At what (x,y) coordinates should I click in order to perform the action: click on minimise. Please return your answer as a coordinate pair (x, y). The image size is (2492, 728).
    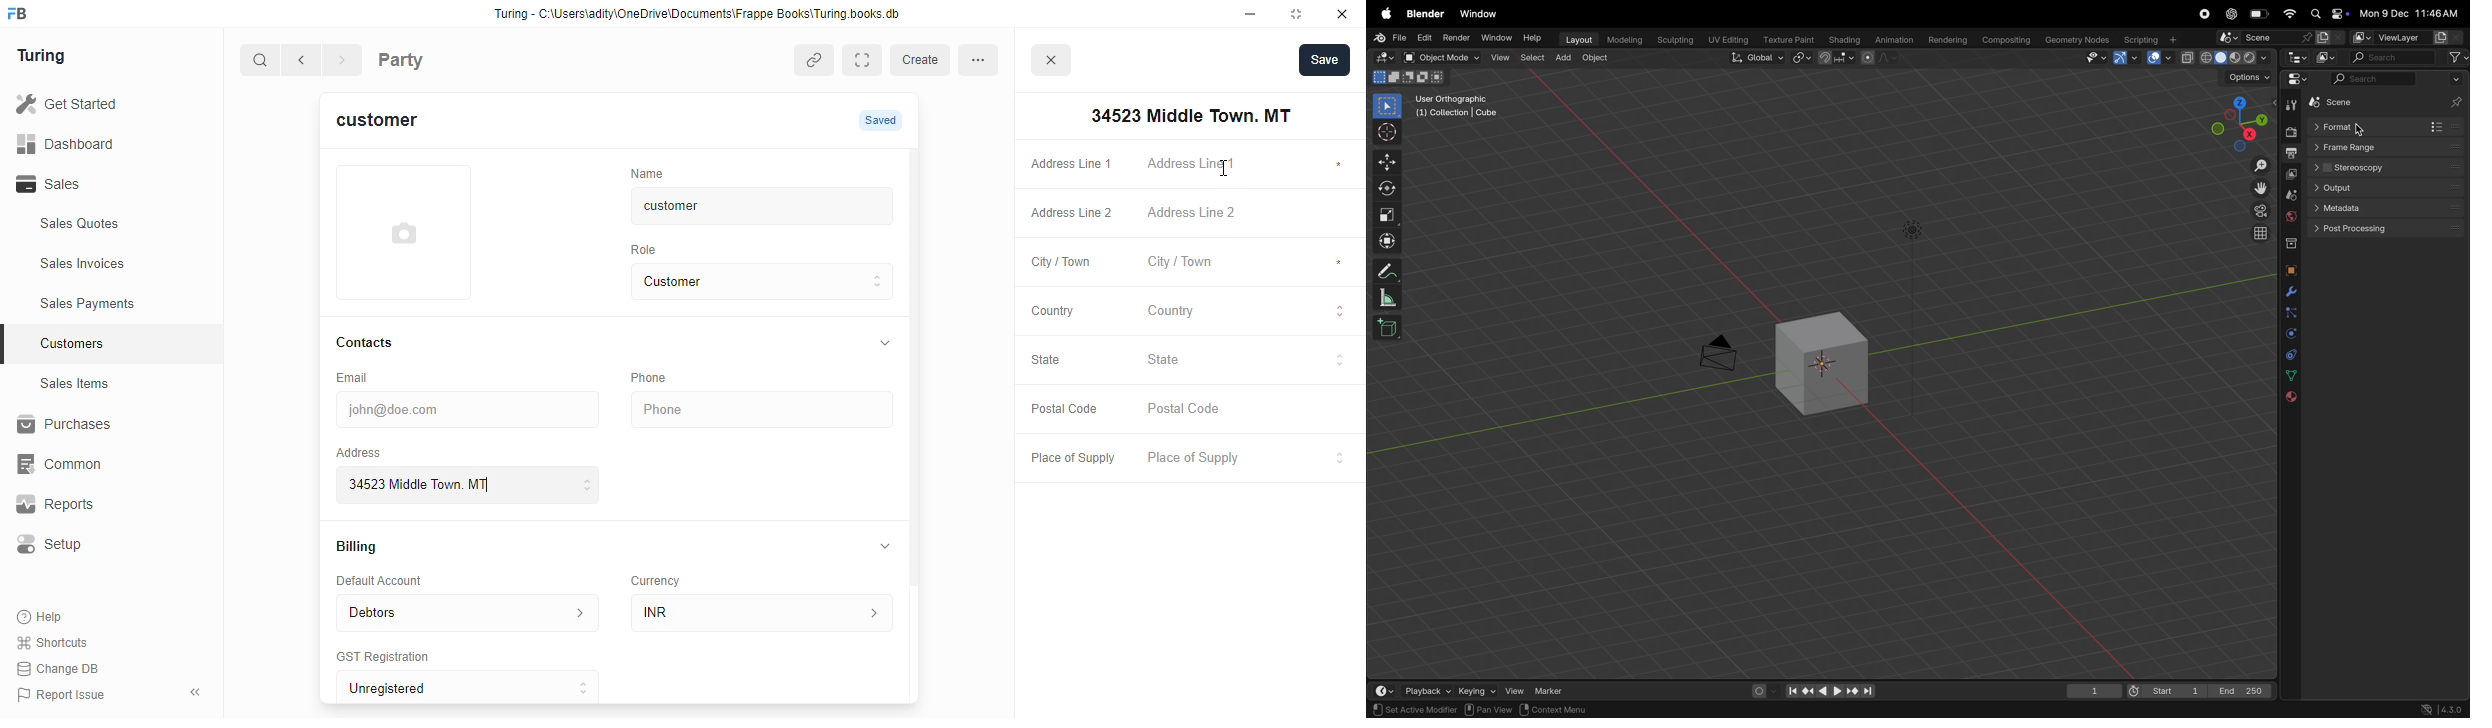
    Looking at the image, I should click on (1251, 14).